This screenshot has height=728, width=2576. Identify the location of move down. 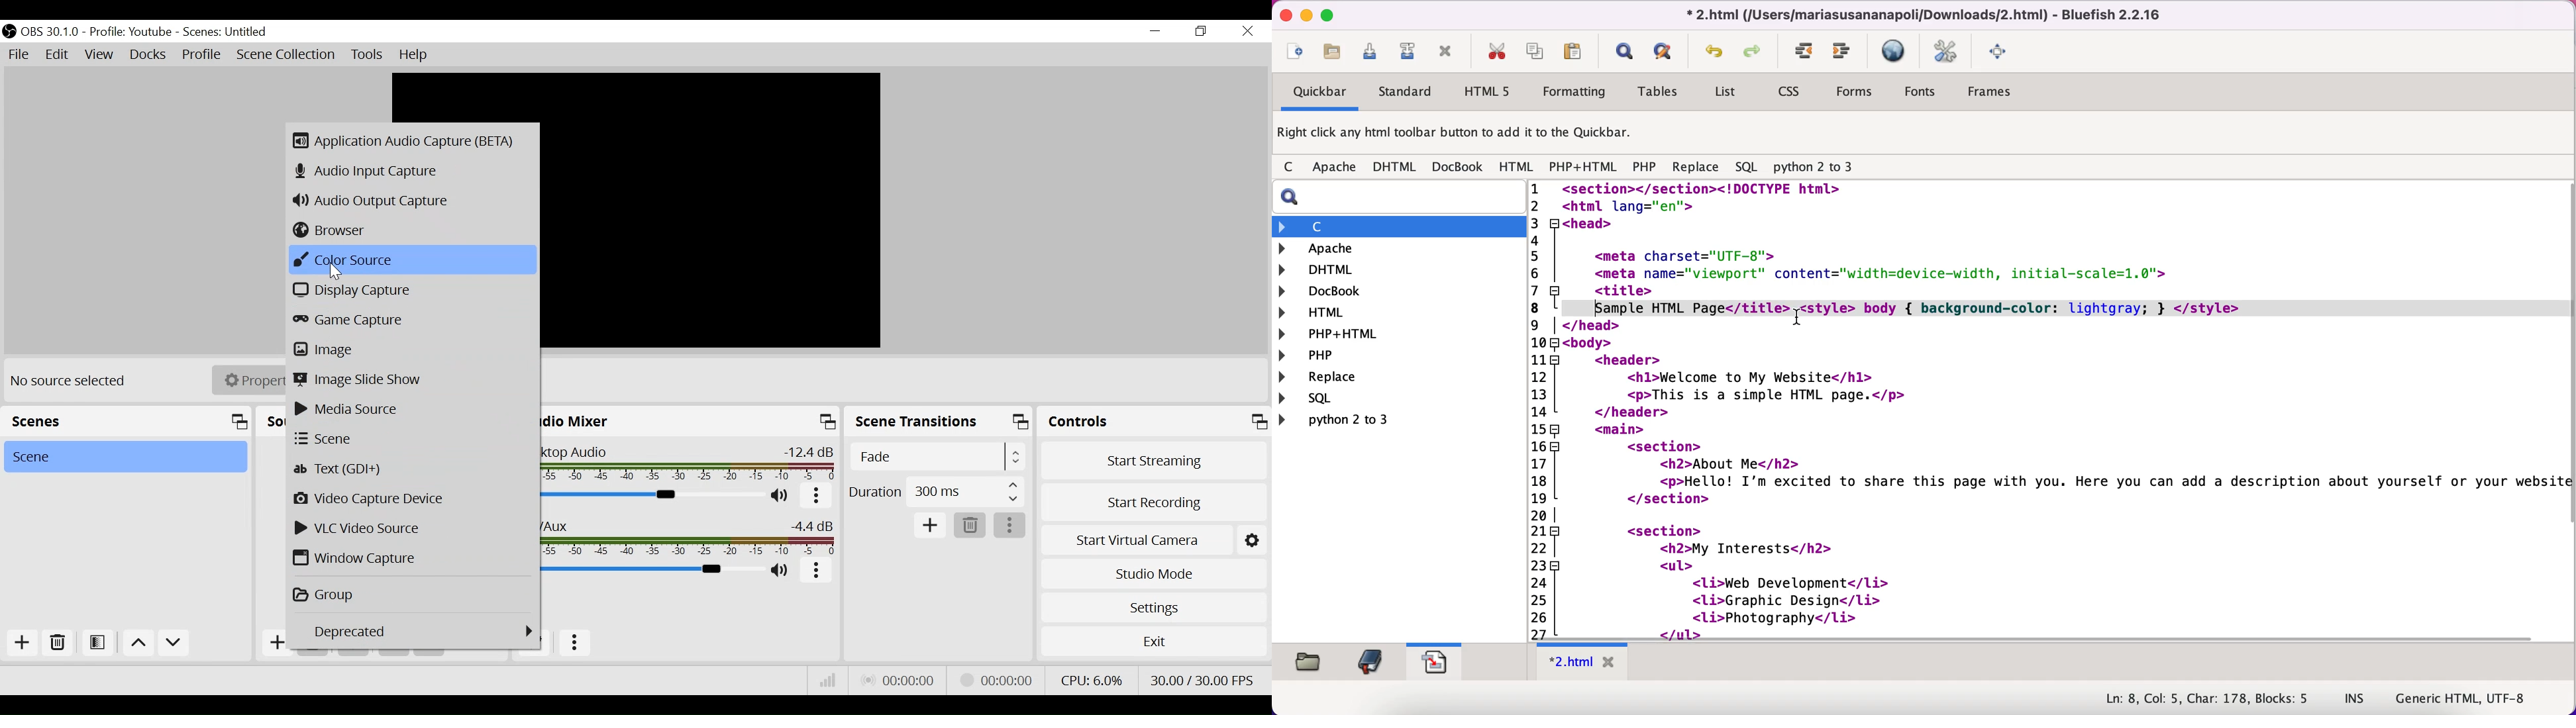
(176, 644).